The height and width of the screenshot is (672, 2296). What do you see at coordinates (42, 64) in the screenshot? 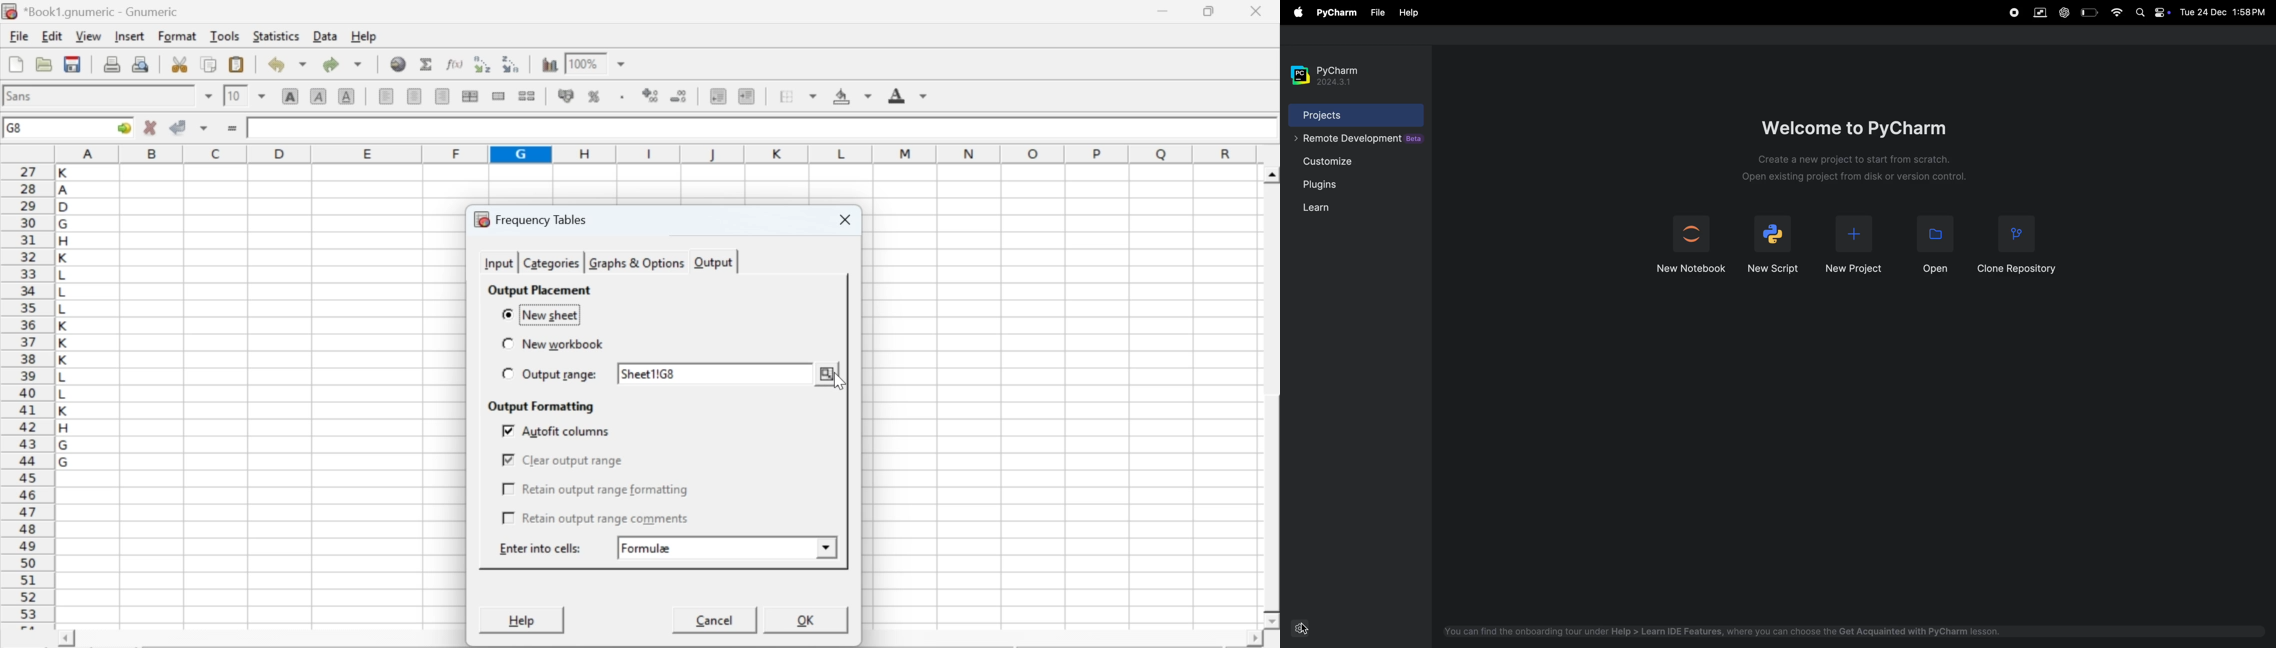
I see `open` at bounding box center [42, 64].